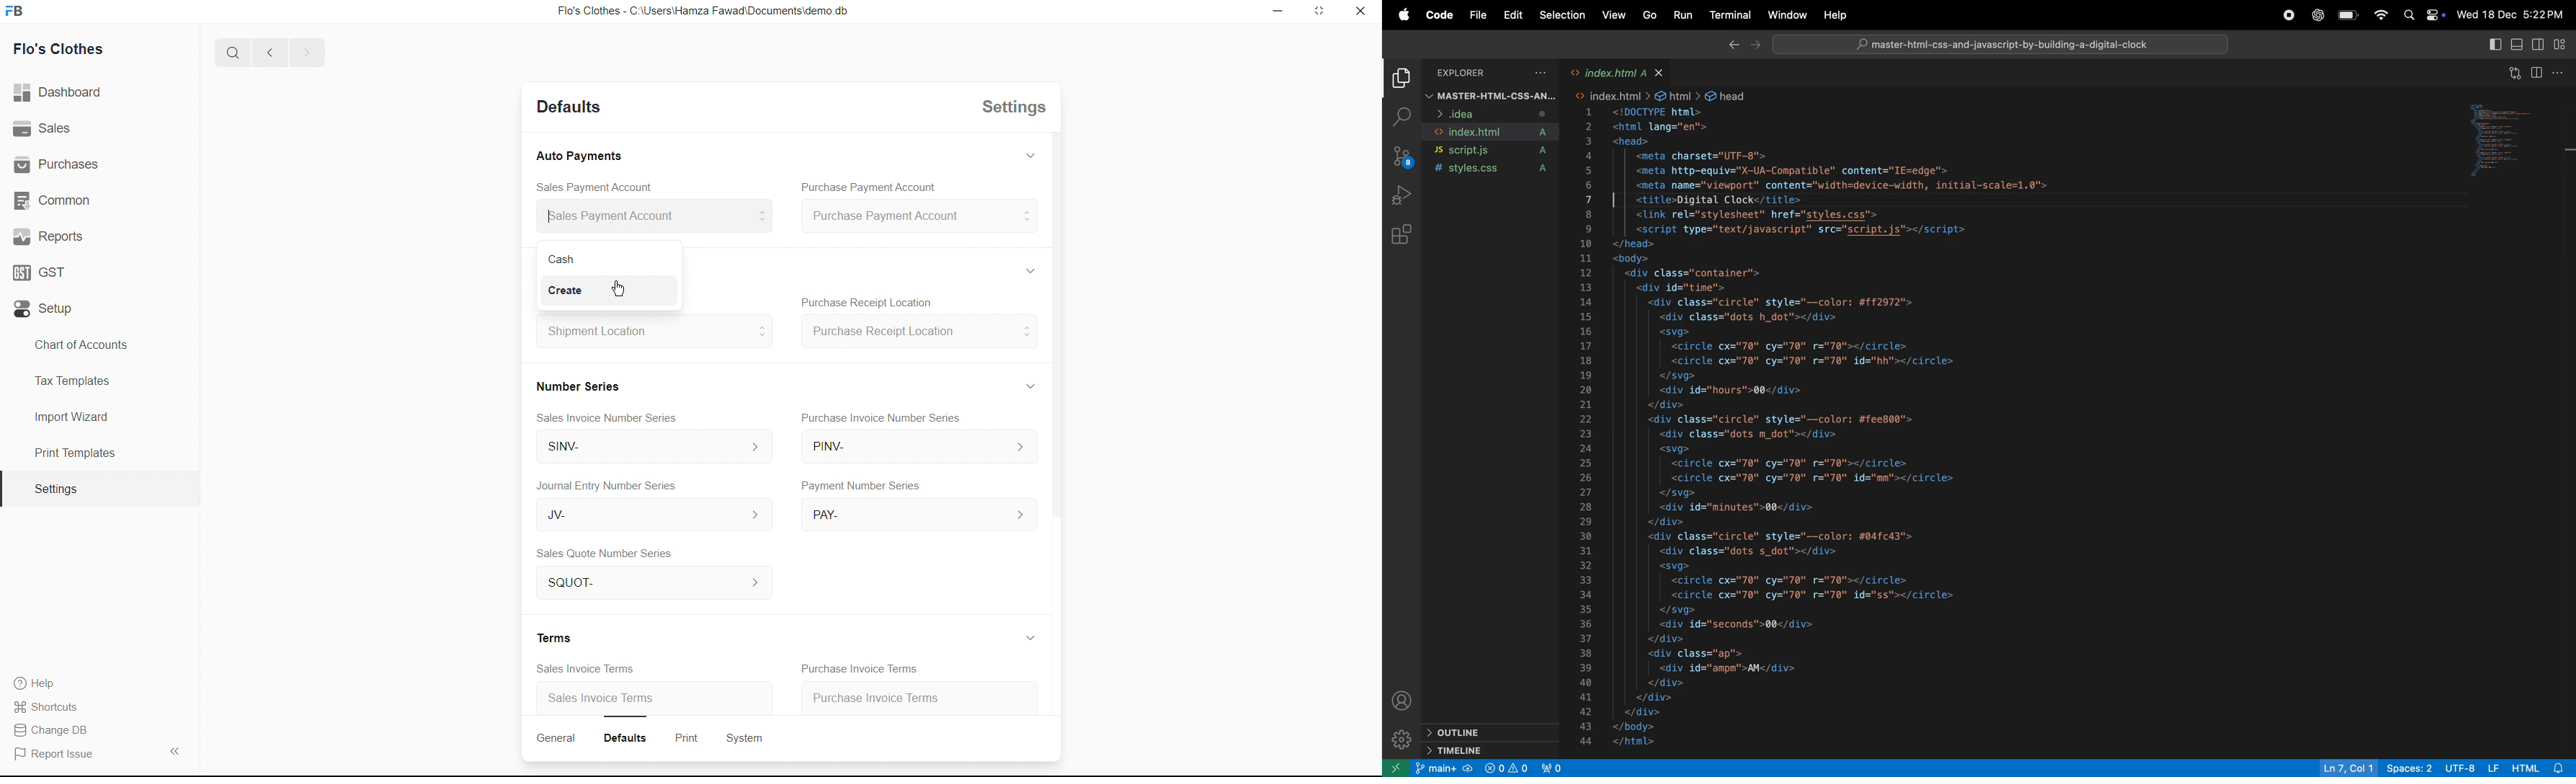 The image size is (2576, 784). Describe the element at coordinates (1395, 768) in the screenshot. I see `open another window` at that location.